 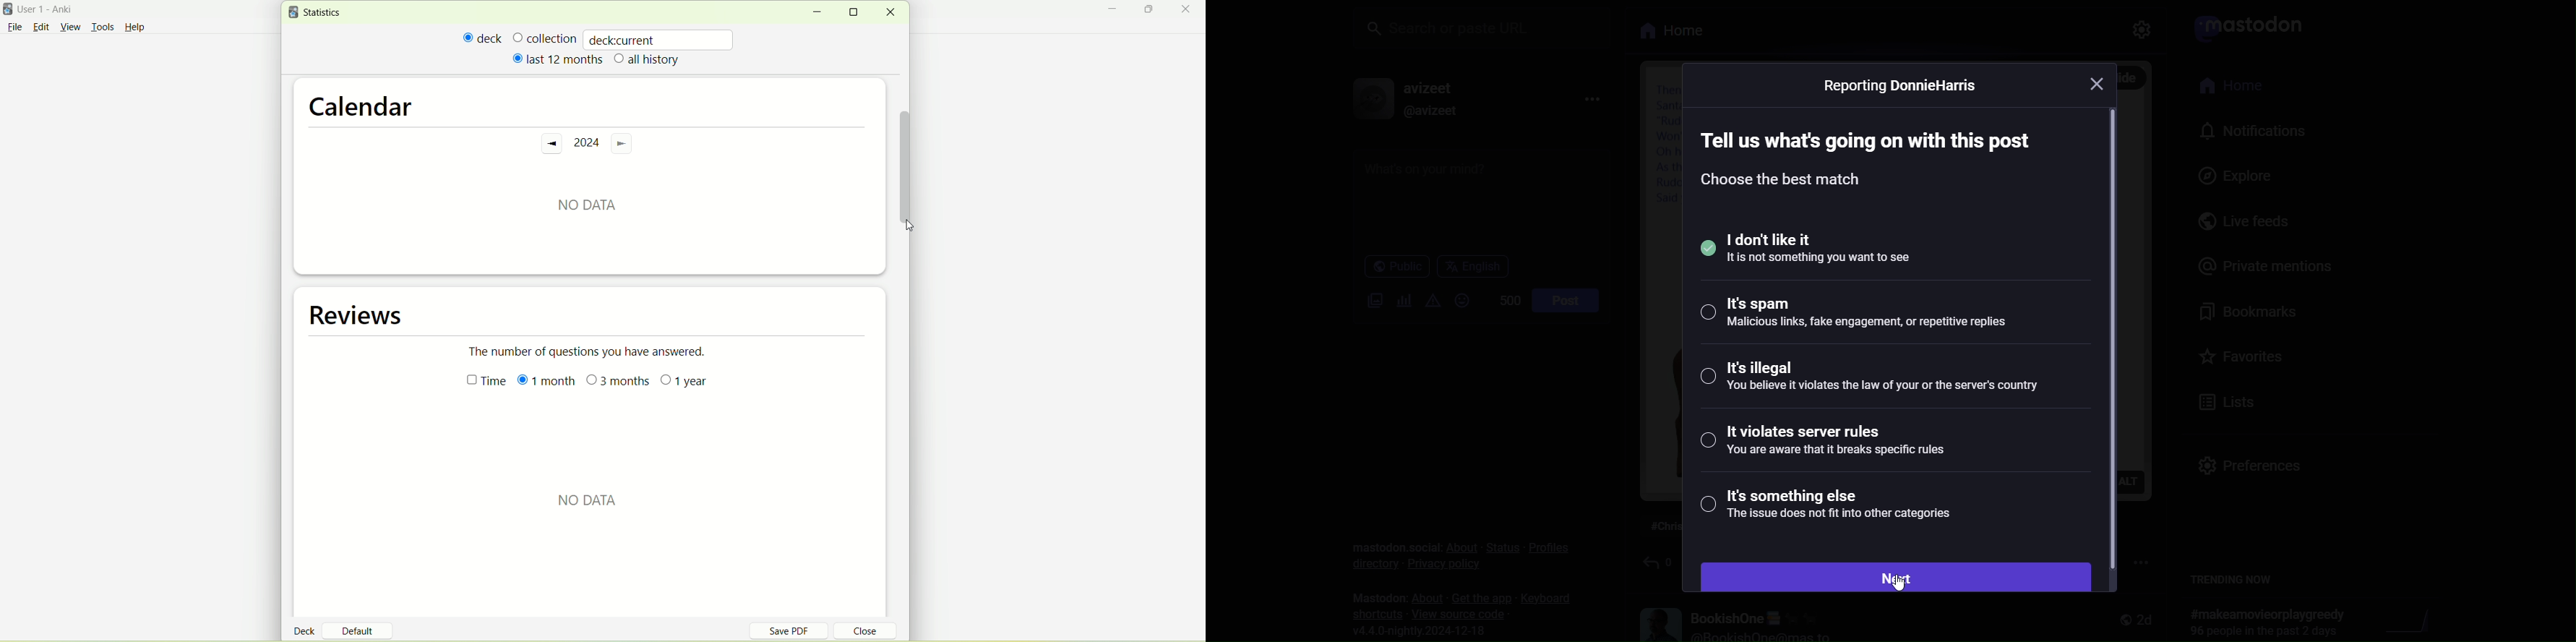 What do you see at coordinates (660, 39) in the screenshot?
I see `deckcurrent` at bounding box center [660, 39].